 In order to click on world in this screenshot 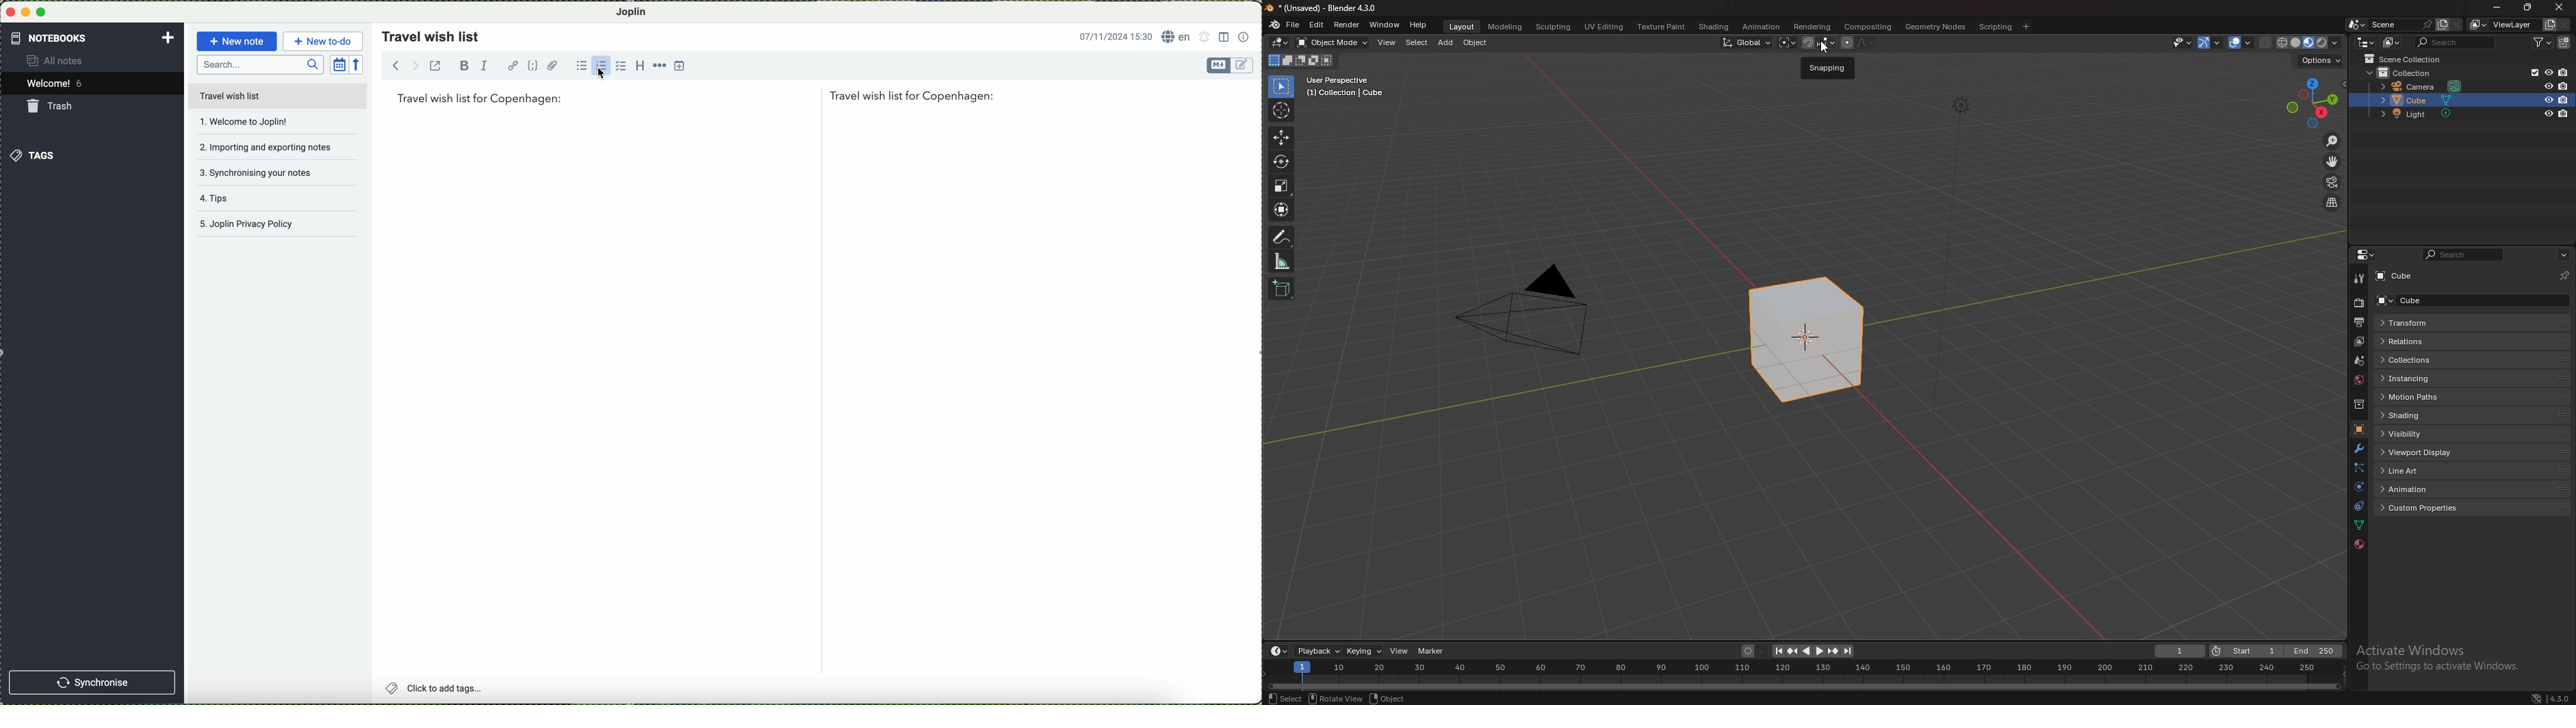, I will do `click(2359, 381)`.